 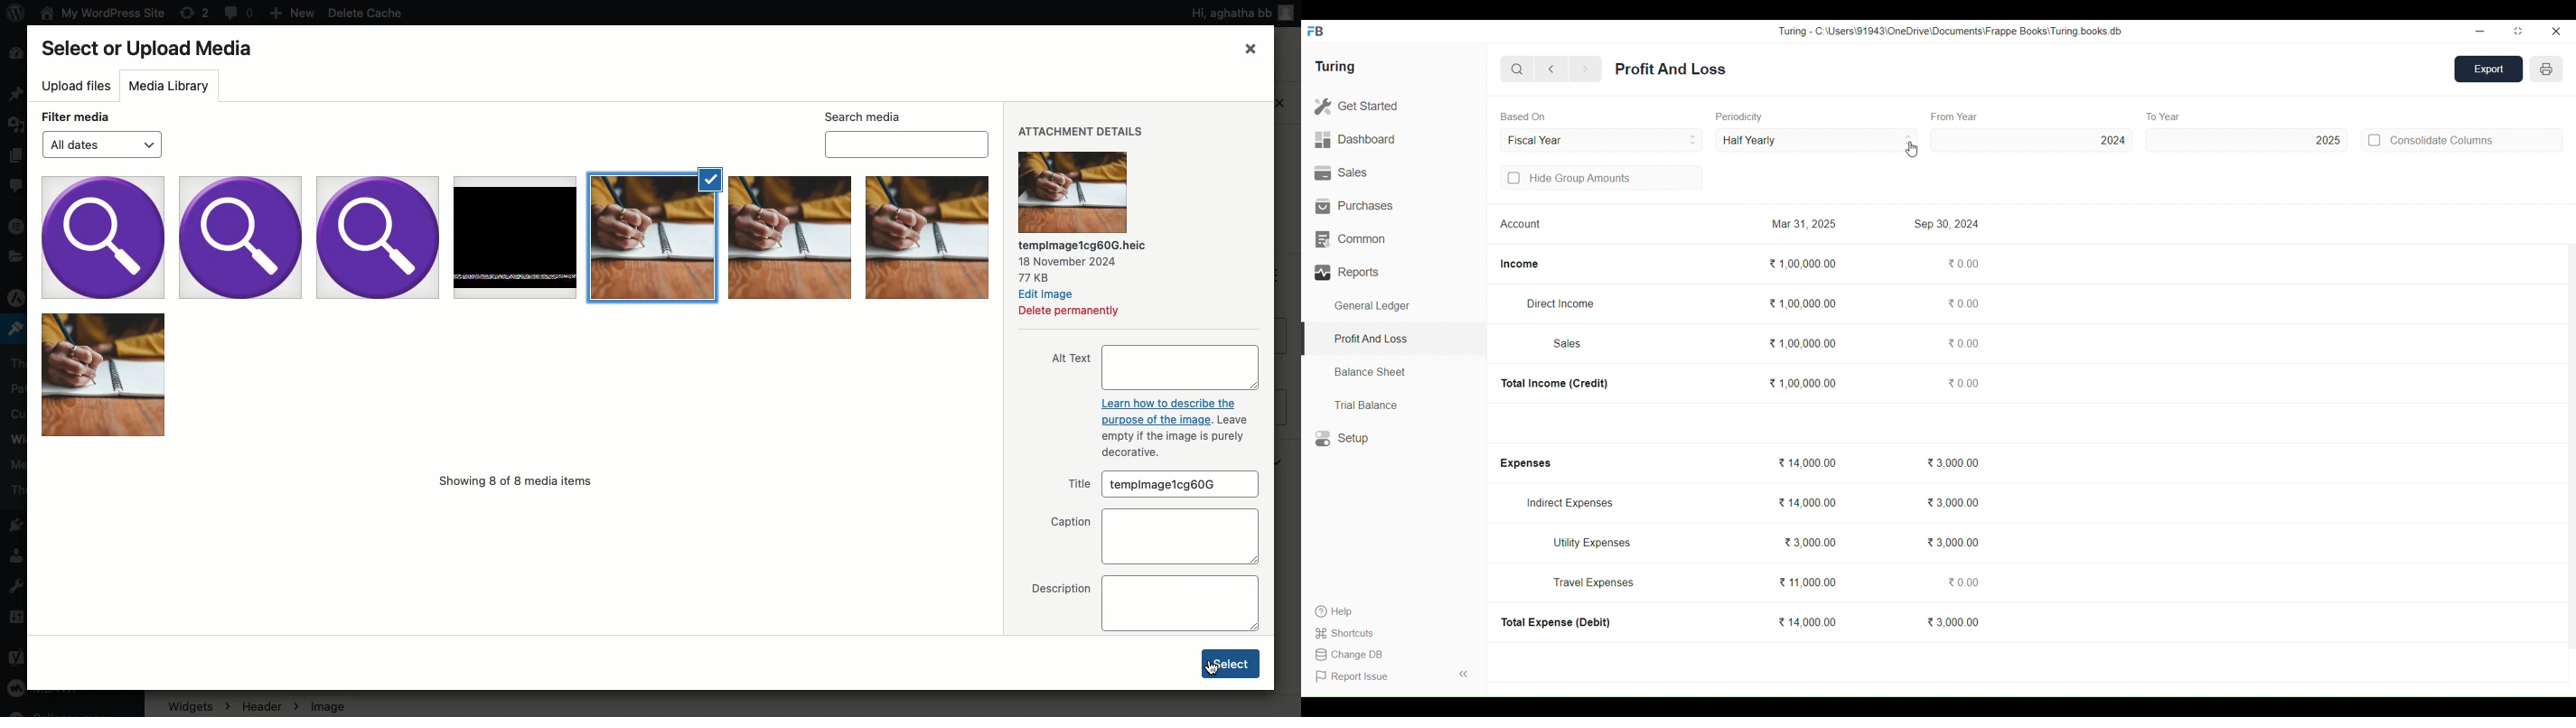 What do you see at coordinates (2462, 139) in the screenshot?
I see `Consolidate Columns` at bounding box center [2462, 139].